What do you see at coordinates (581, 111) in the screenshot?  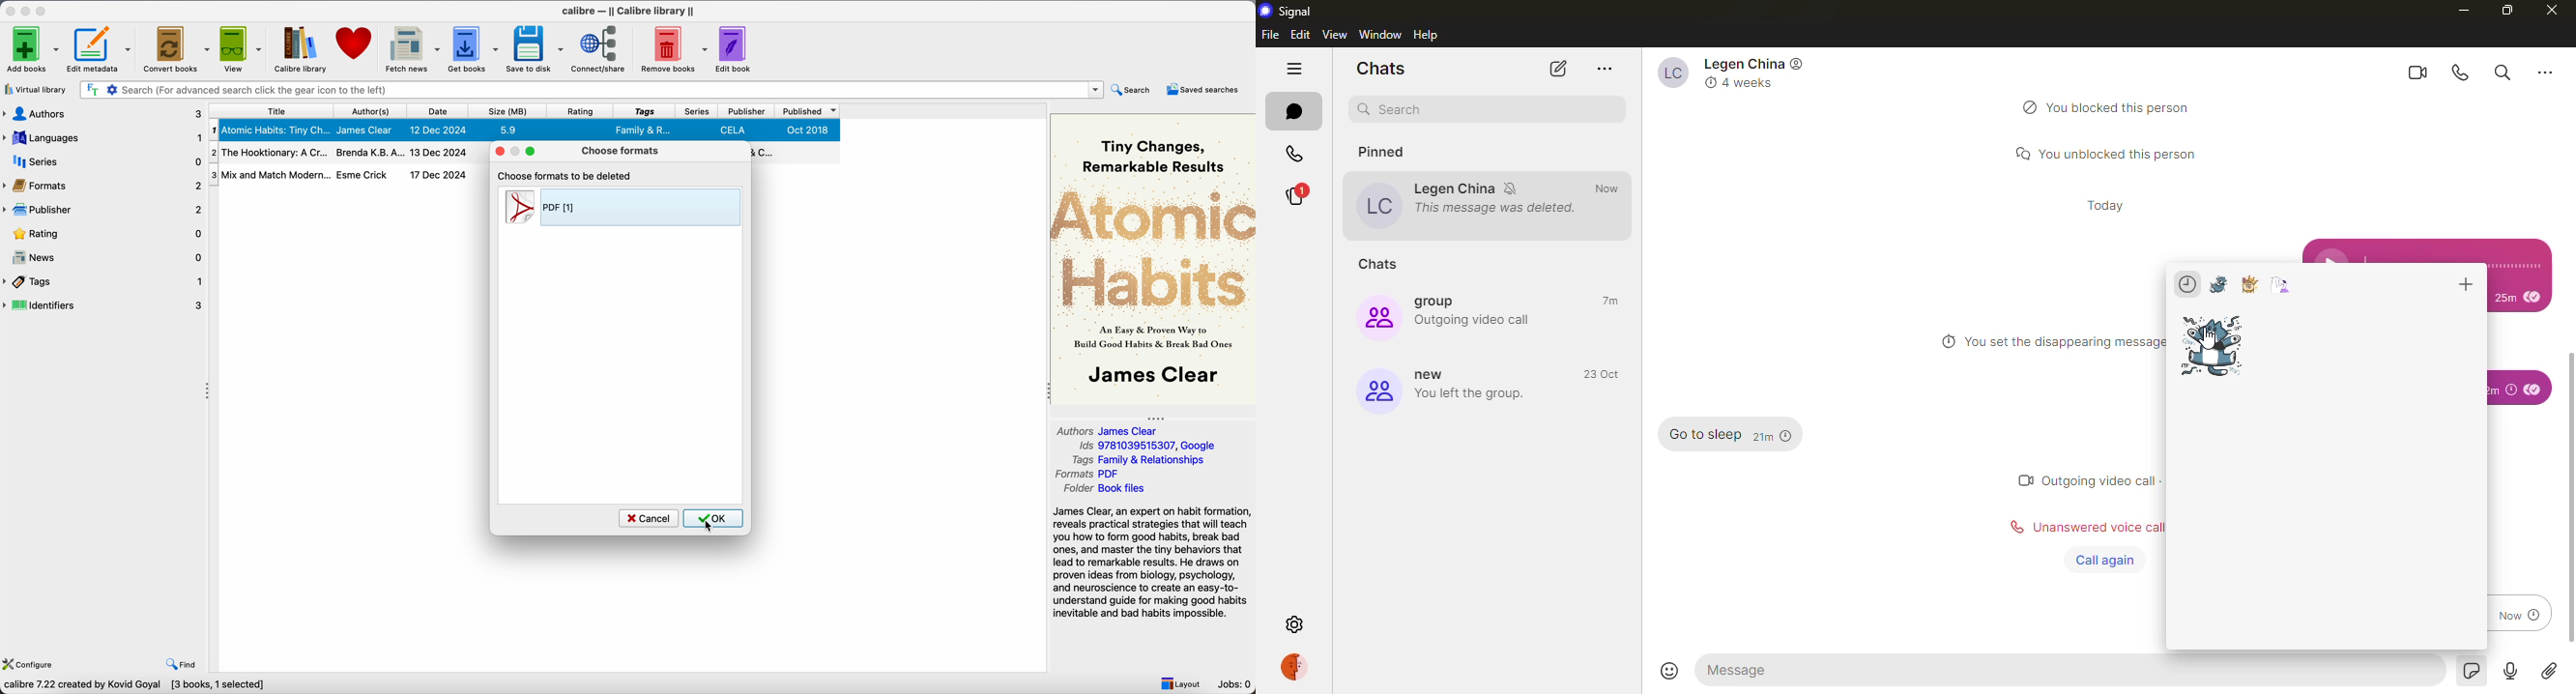 I see `rating` at bounding box center [581, 111].